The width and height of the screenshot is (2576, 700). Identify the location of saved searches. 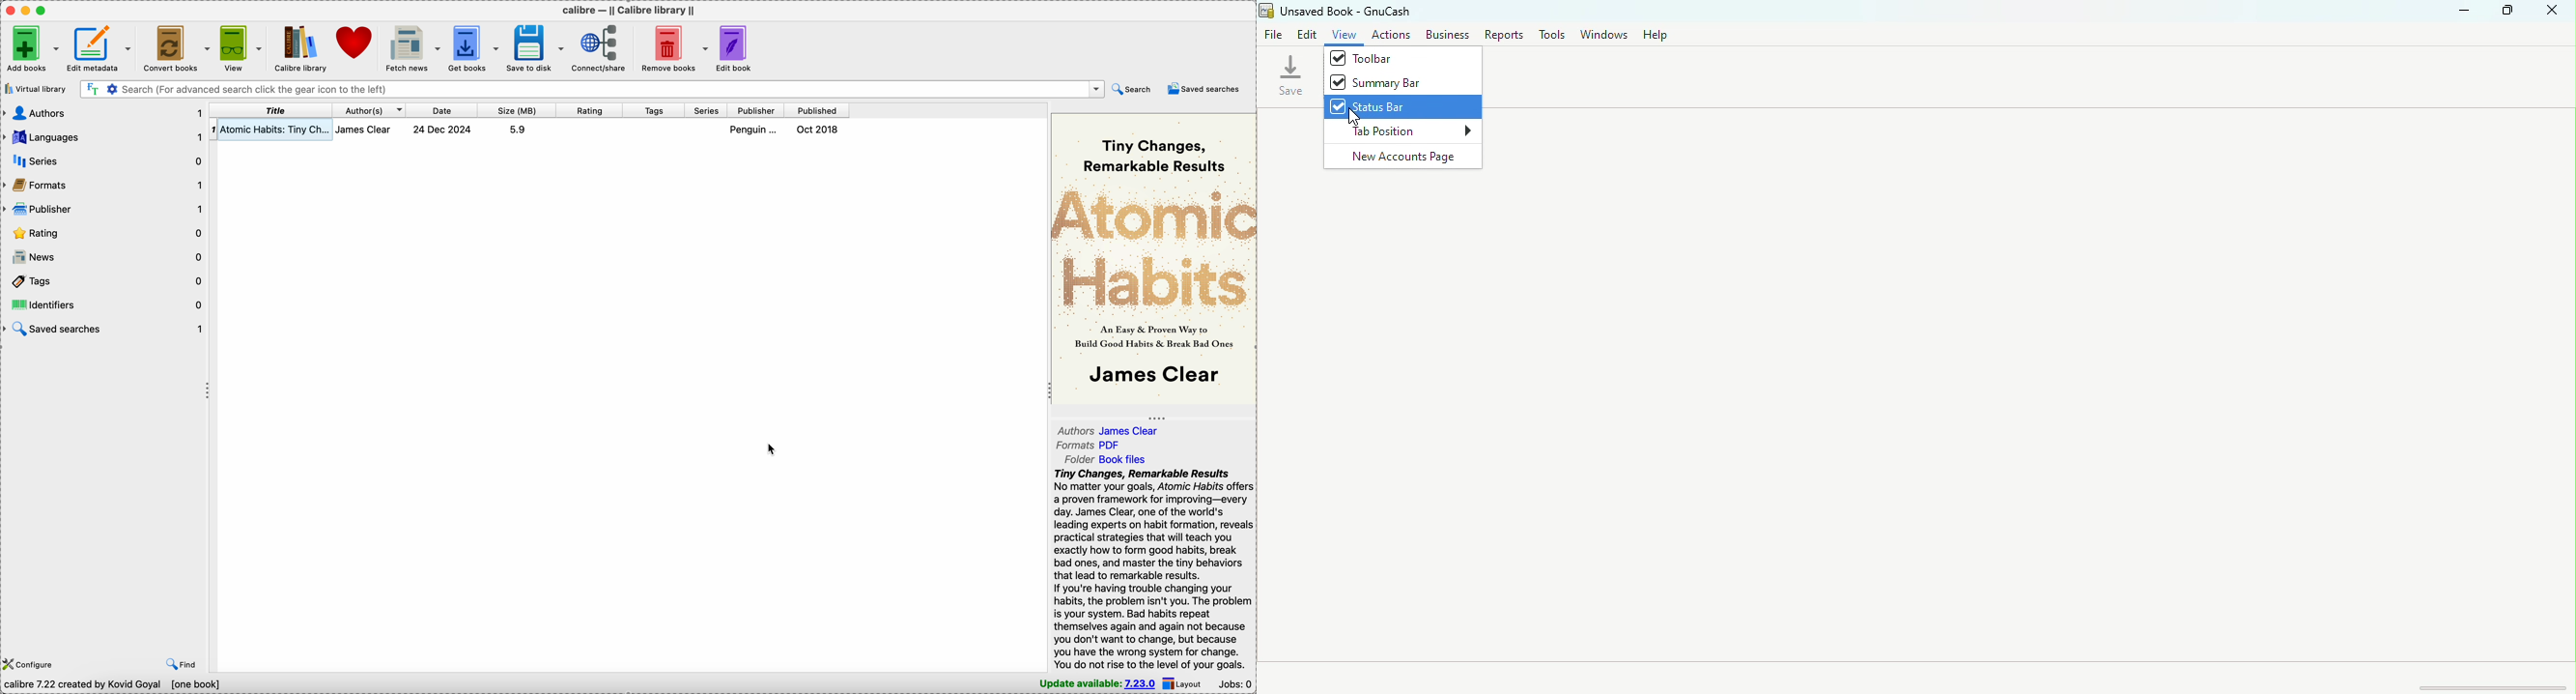
(1205, 89).